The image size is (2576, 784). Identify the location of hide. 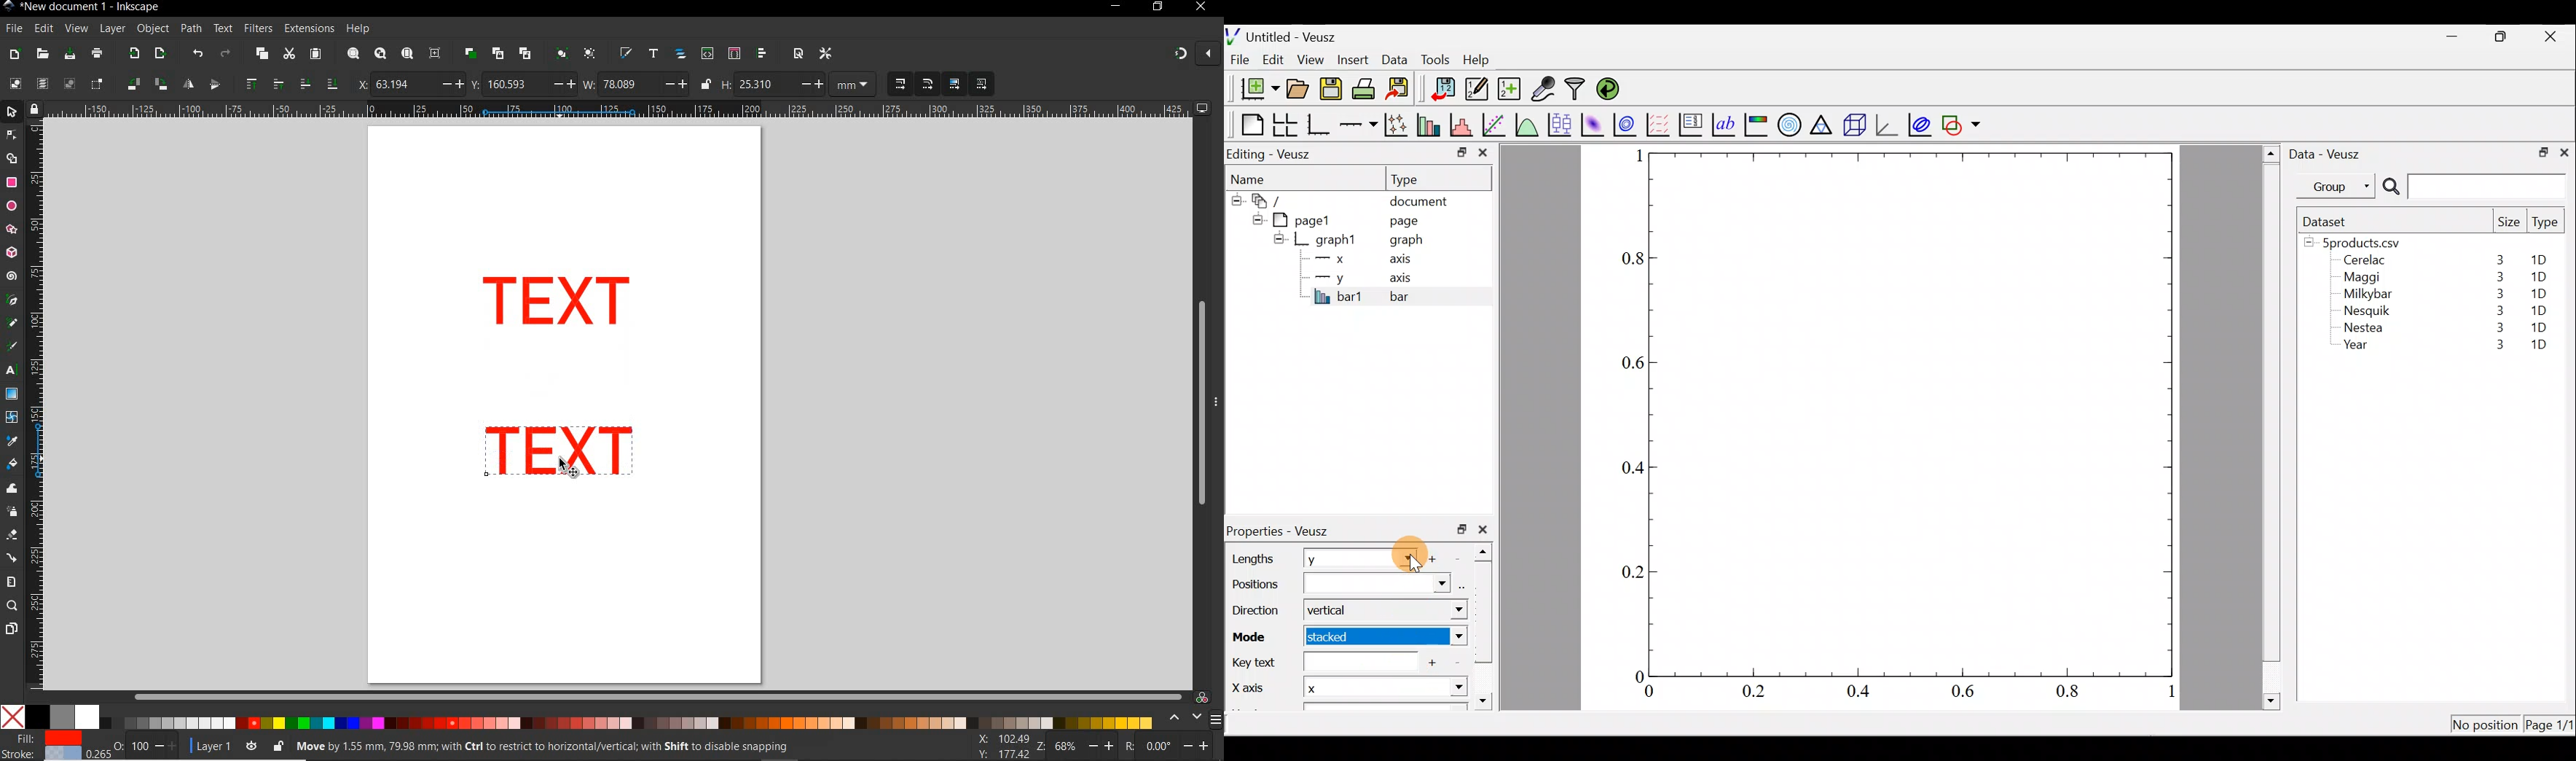
(1279, 238).